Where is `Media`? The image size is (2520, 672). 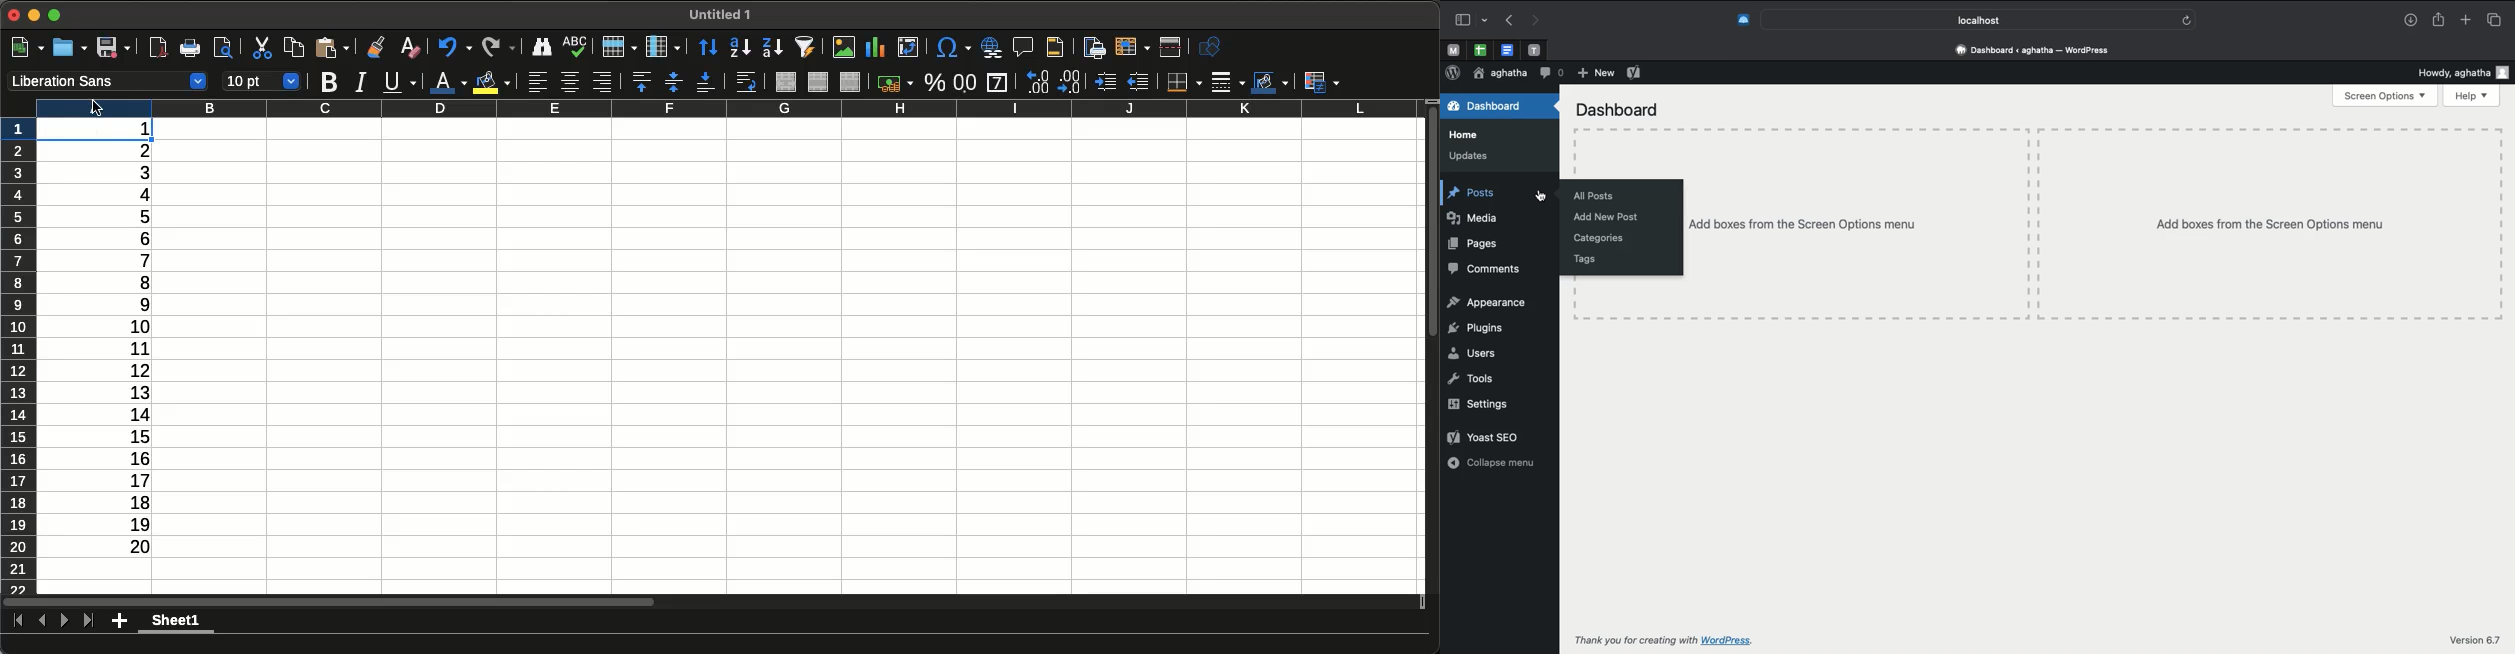 Media is located at coordinates (1473, 219).